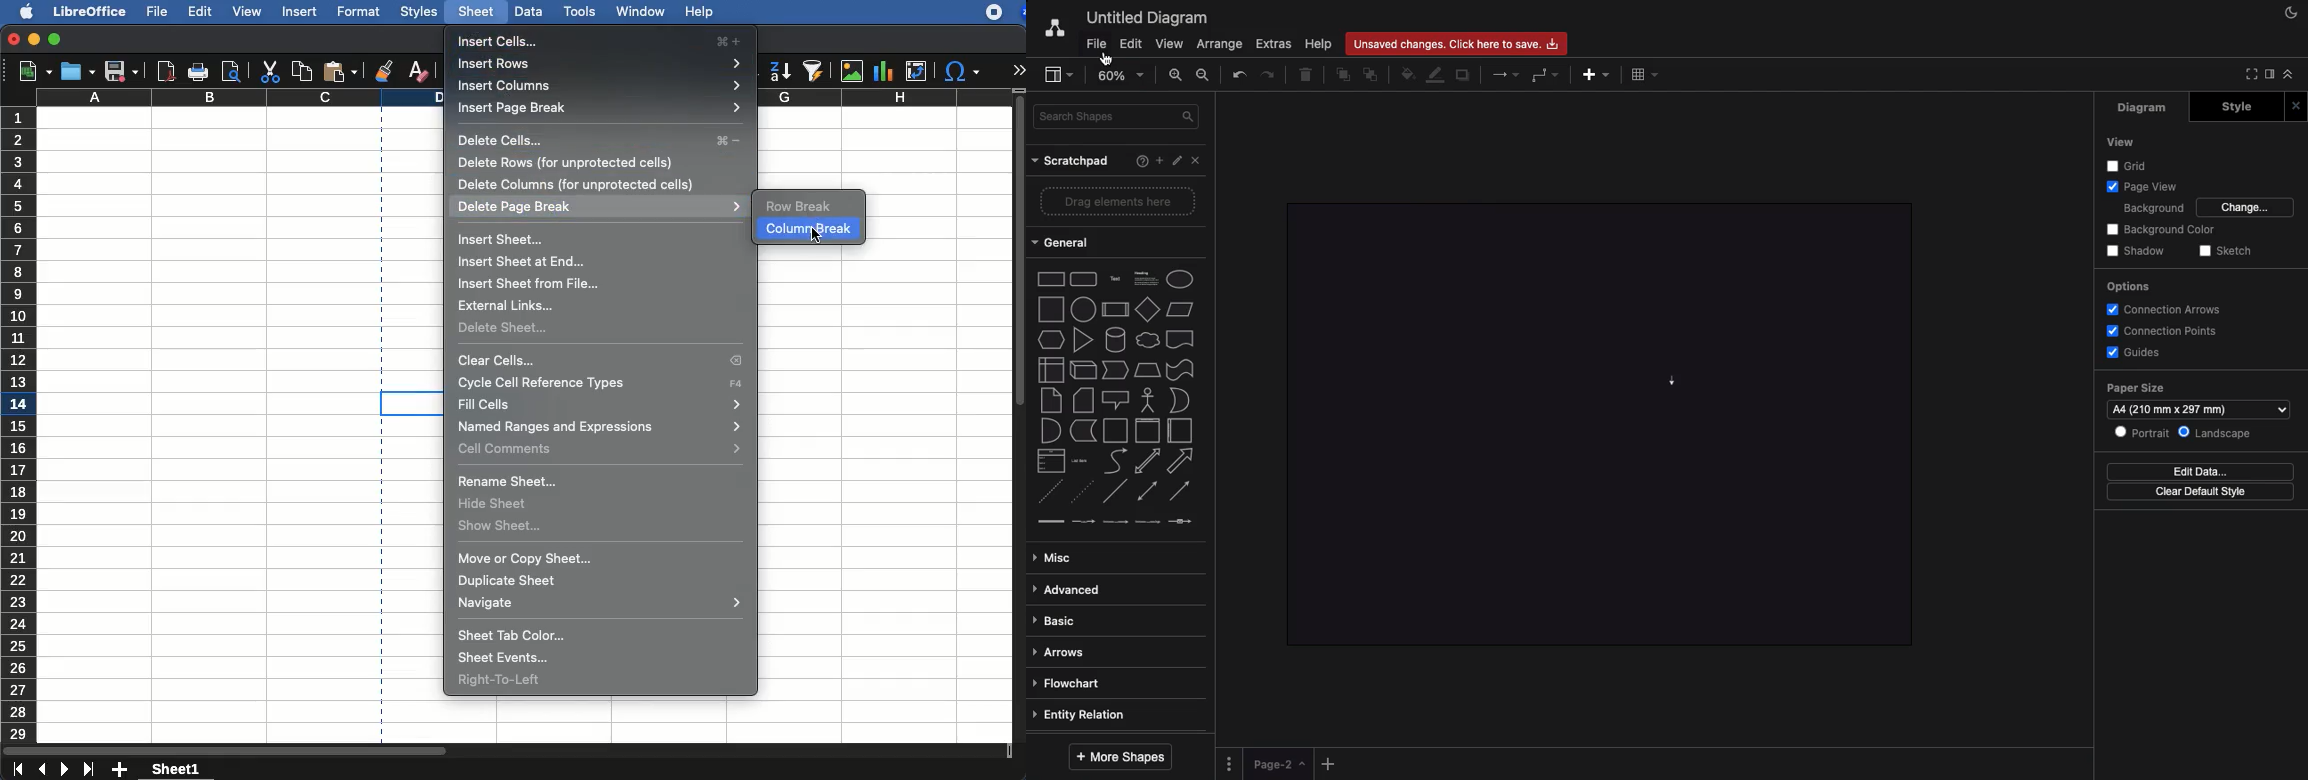  Describe the element at coordinates (502, 240) in the screenshot. I see `insert sheet` at that location.